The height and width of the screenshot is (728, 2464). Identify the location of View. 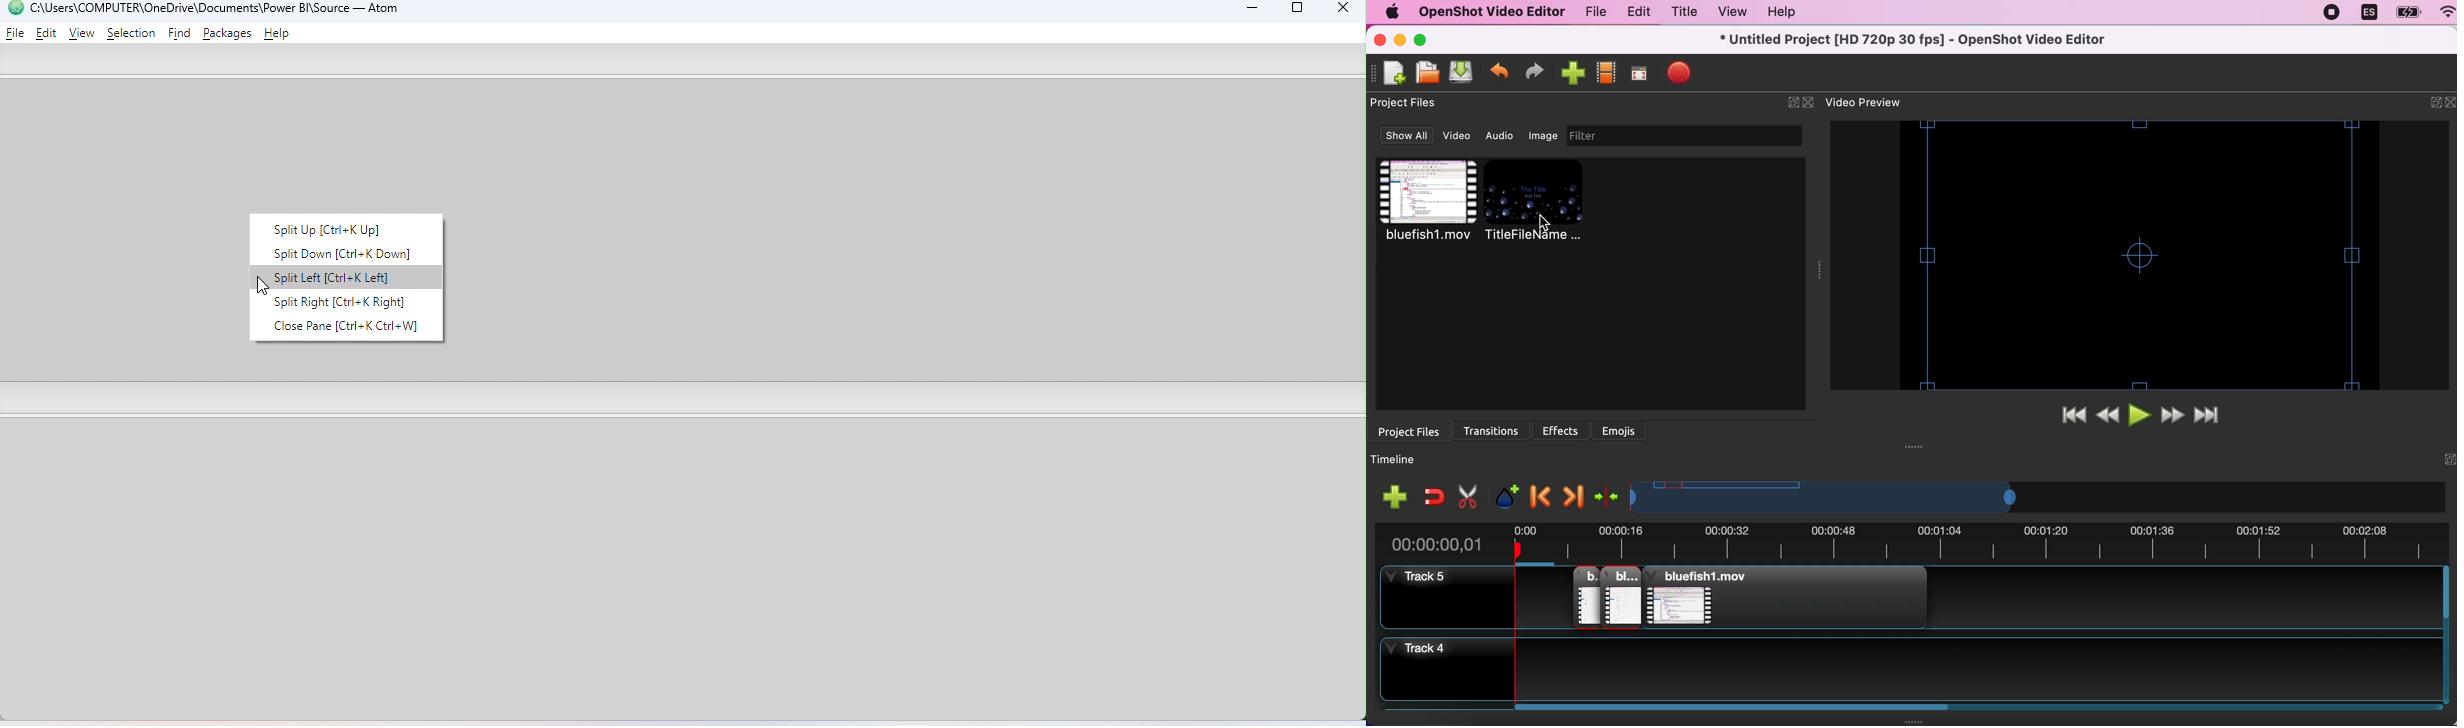
(82, 34).